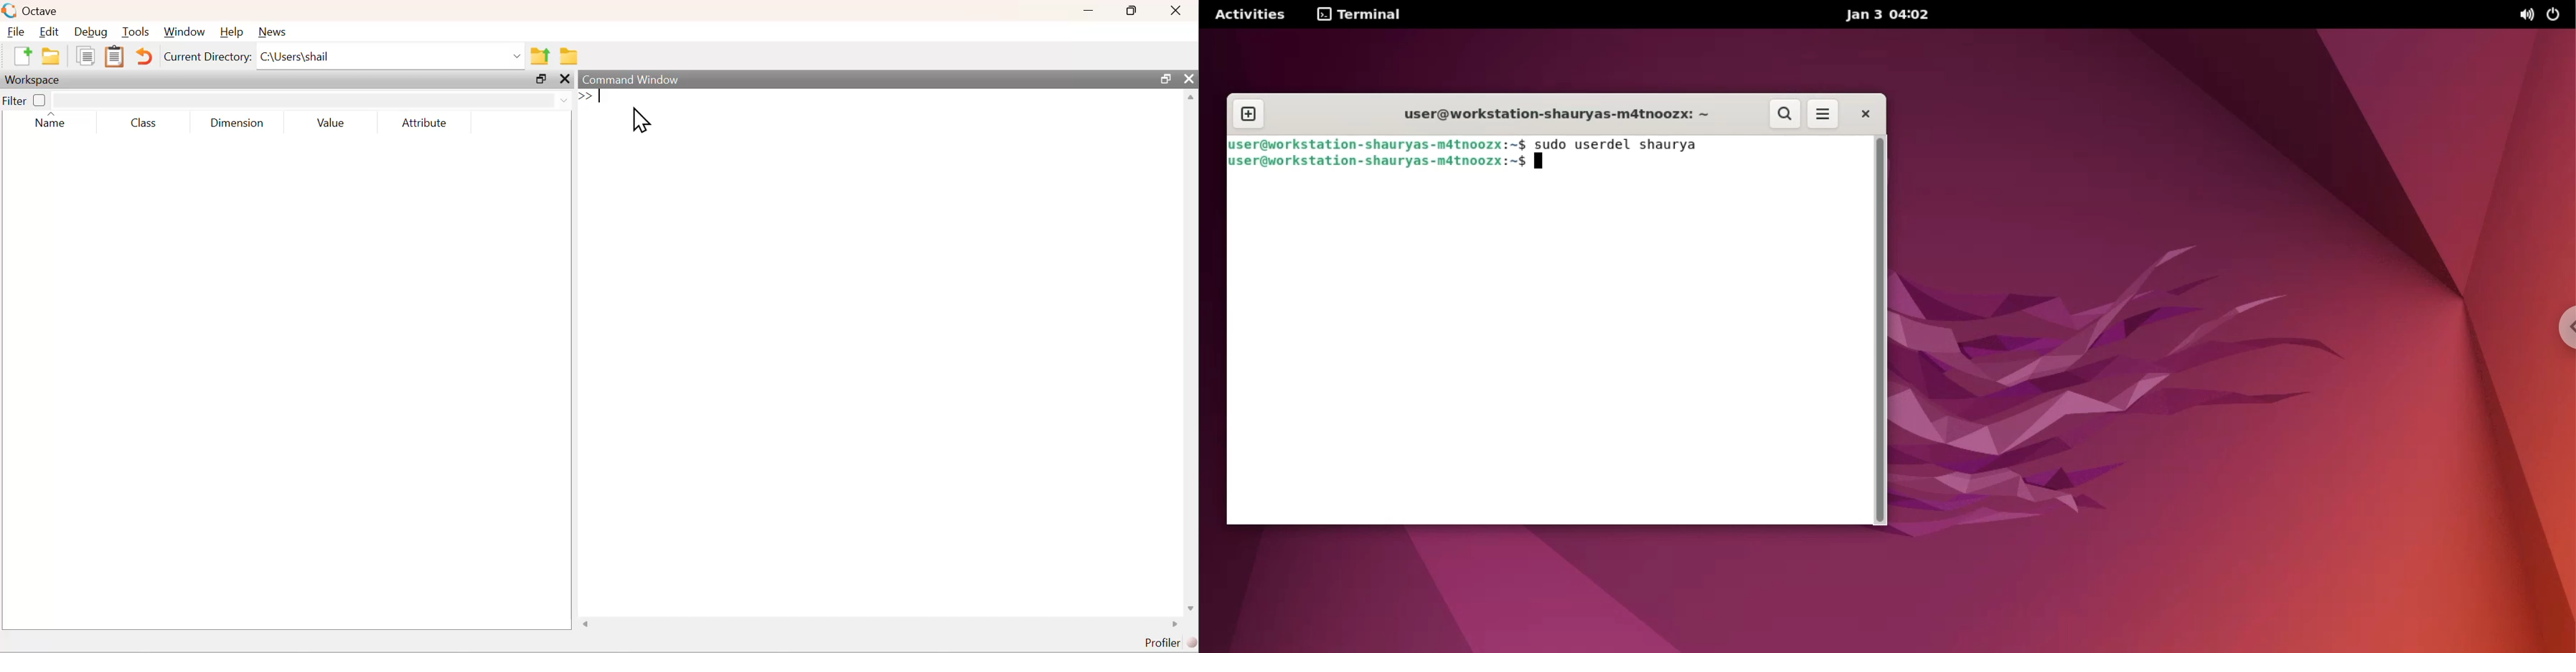 This screenshot has width=2576, height=672. What do you see at coordinates (55, 121) in the screenshot?
I see `Name` at bounding box center [55, 121].